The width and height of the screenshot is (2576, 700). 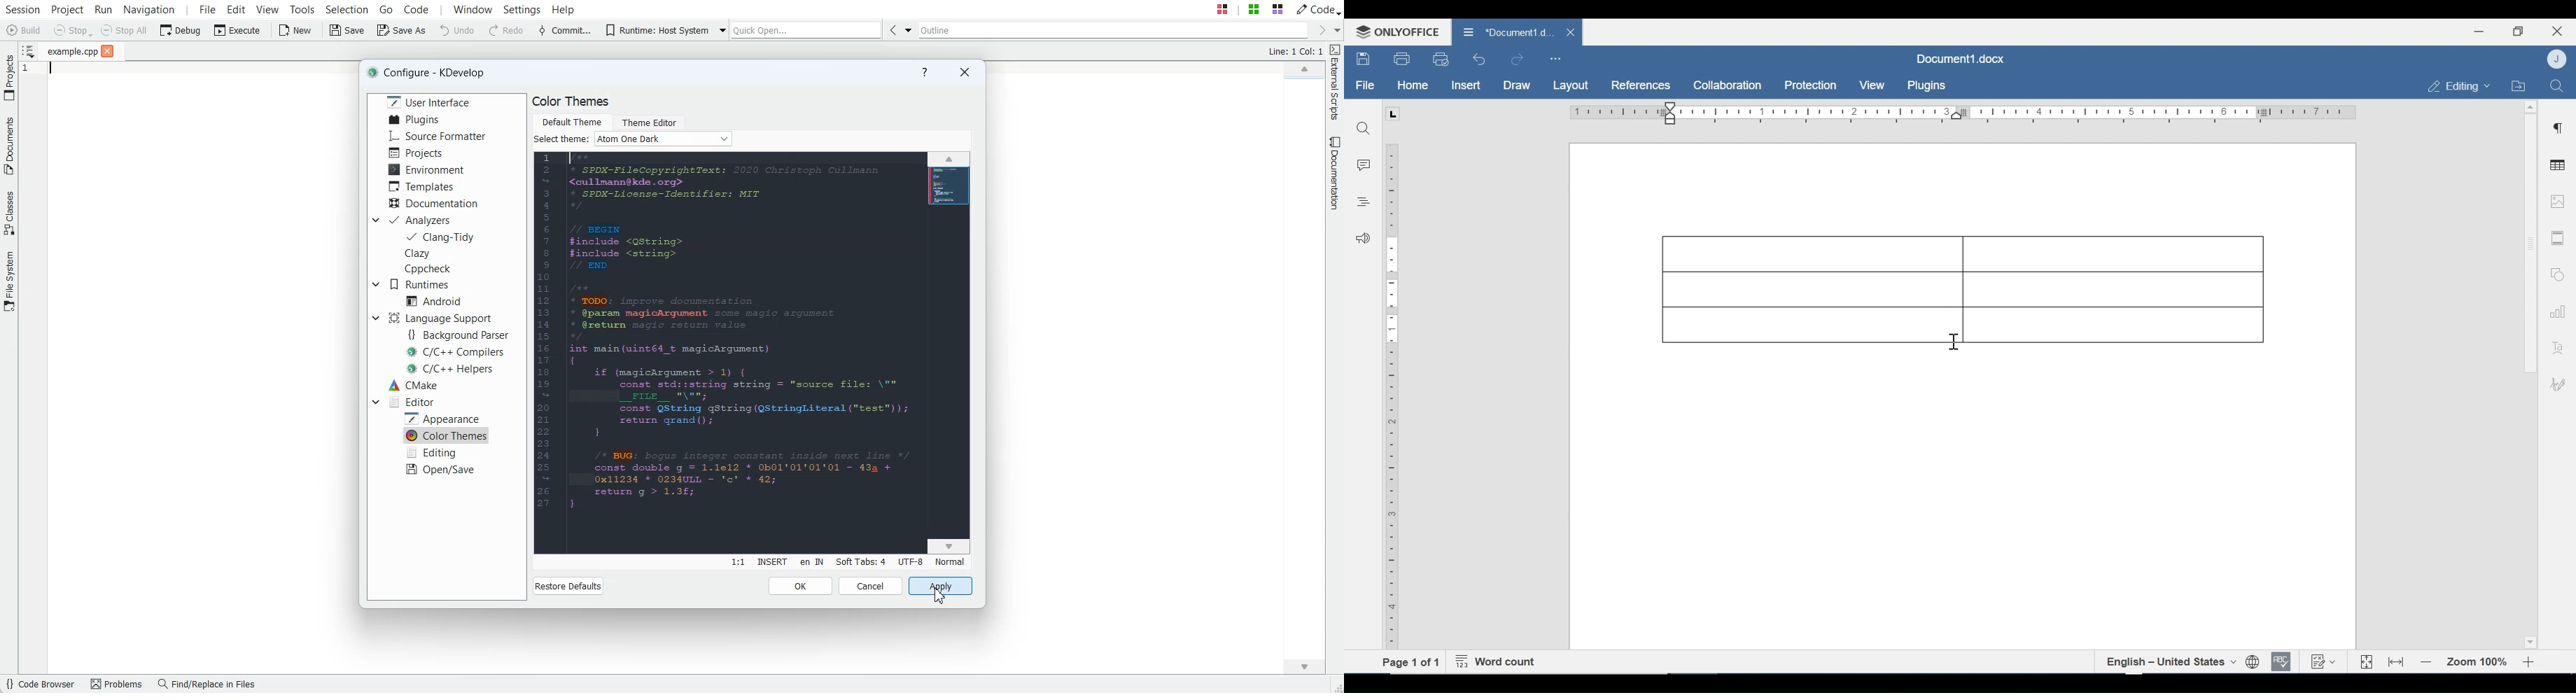 What do you see at coordinates (1392, 114) in the screenshot?
I see `Tab` at bounding box center [1392, 114].